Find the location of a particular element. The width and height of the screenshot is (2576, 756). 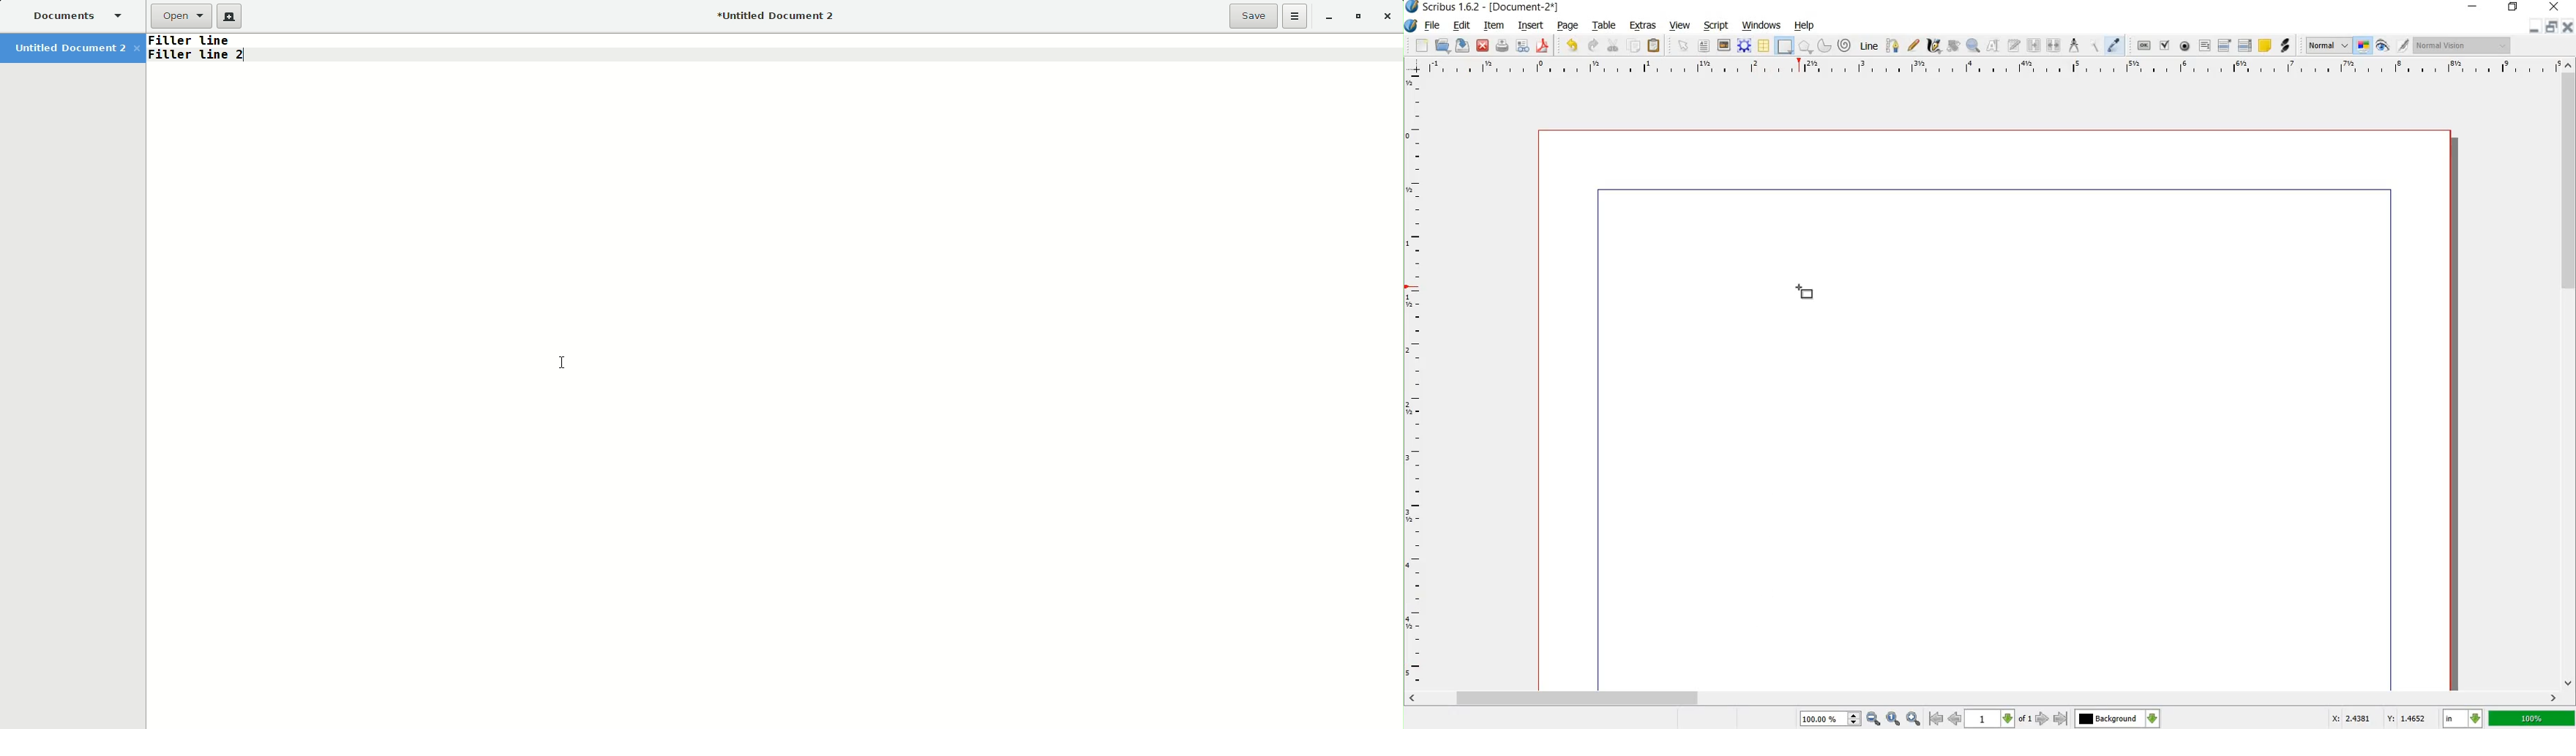

Close is located at coordinates (1391, 17).